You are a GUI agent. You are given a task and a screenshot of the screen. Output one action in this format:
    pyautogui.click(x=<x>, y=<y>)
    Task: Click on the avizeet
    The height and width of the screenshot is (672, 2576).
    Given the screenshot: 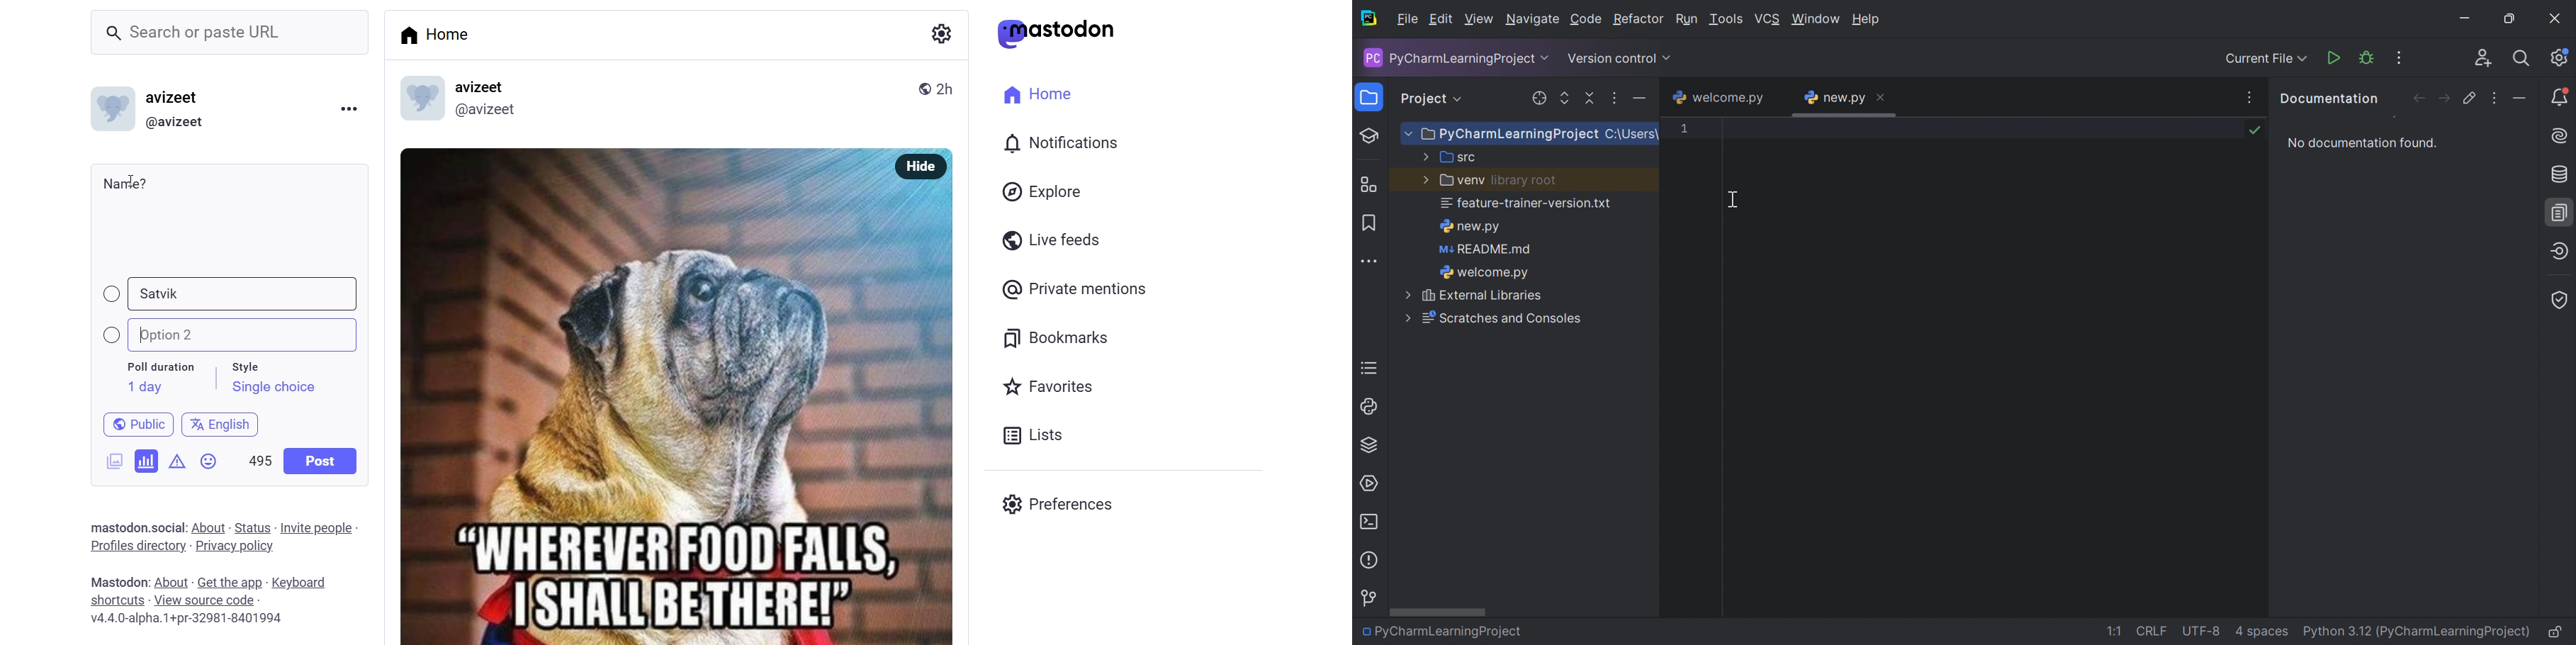 What is the action you would take?
    pyautogui.click(x=483, y=88)
    